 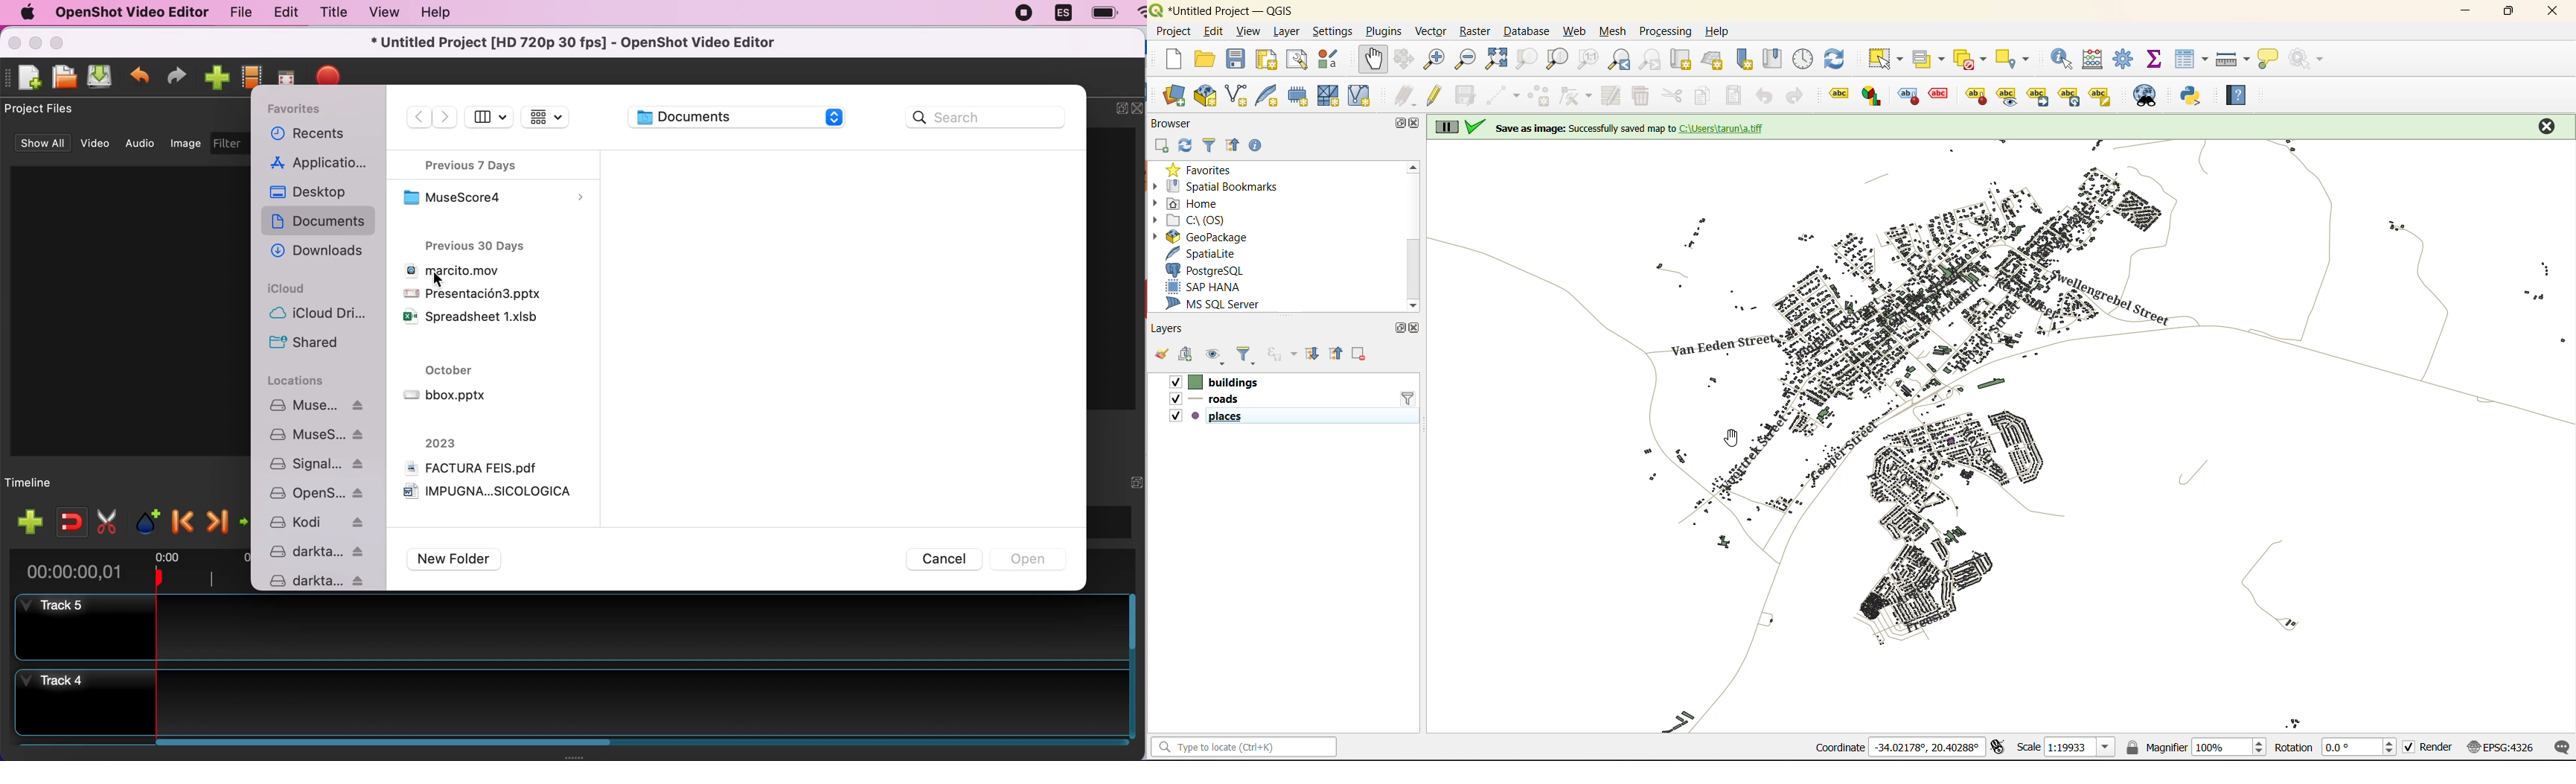 What do you see at coordinates (1608, 95) in the screenshot?
I see `modify` at bounding box center [1608, 95].